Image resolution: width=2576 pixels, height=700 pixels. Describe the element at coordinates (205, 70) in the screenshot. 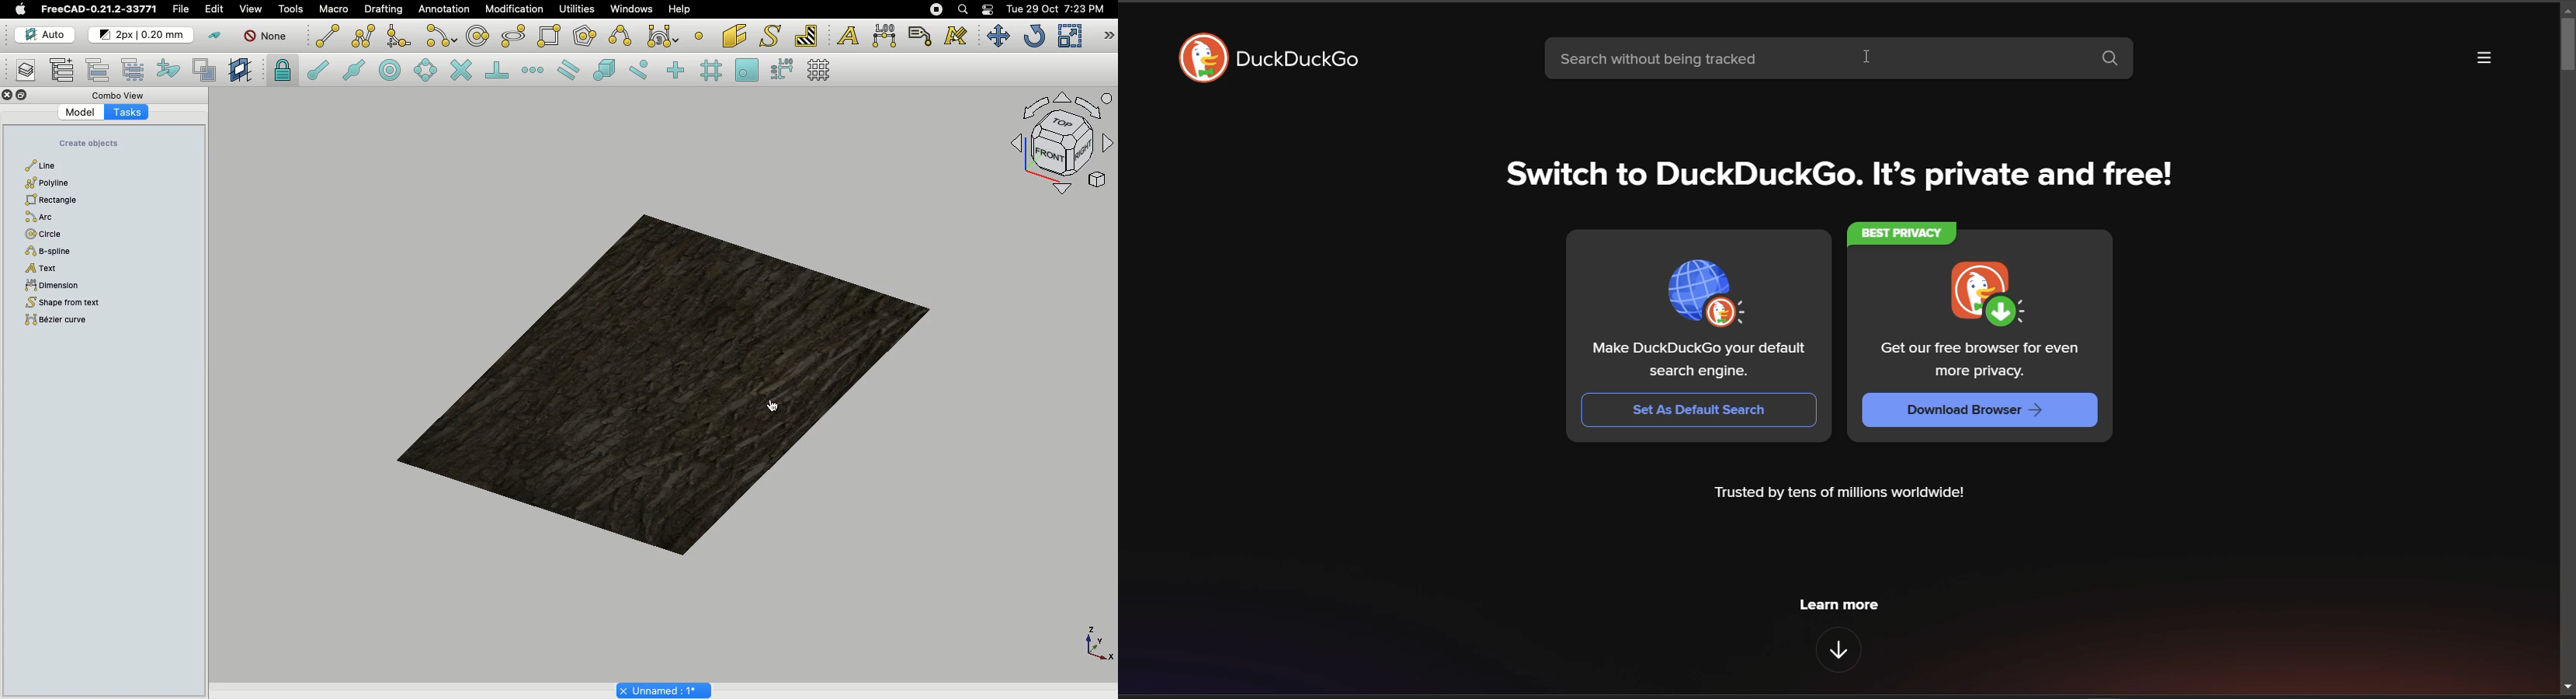

I see `Toggle normal/wireframe display` at that location.